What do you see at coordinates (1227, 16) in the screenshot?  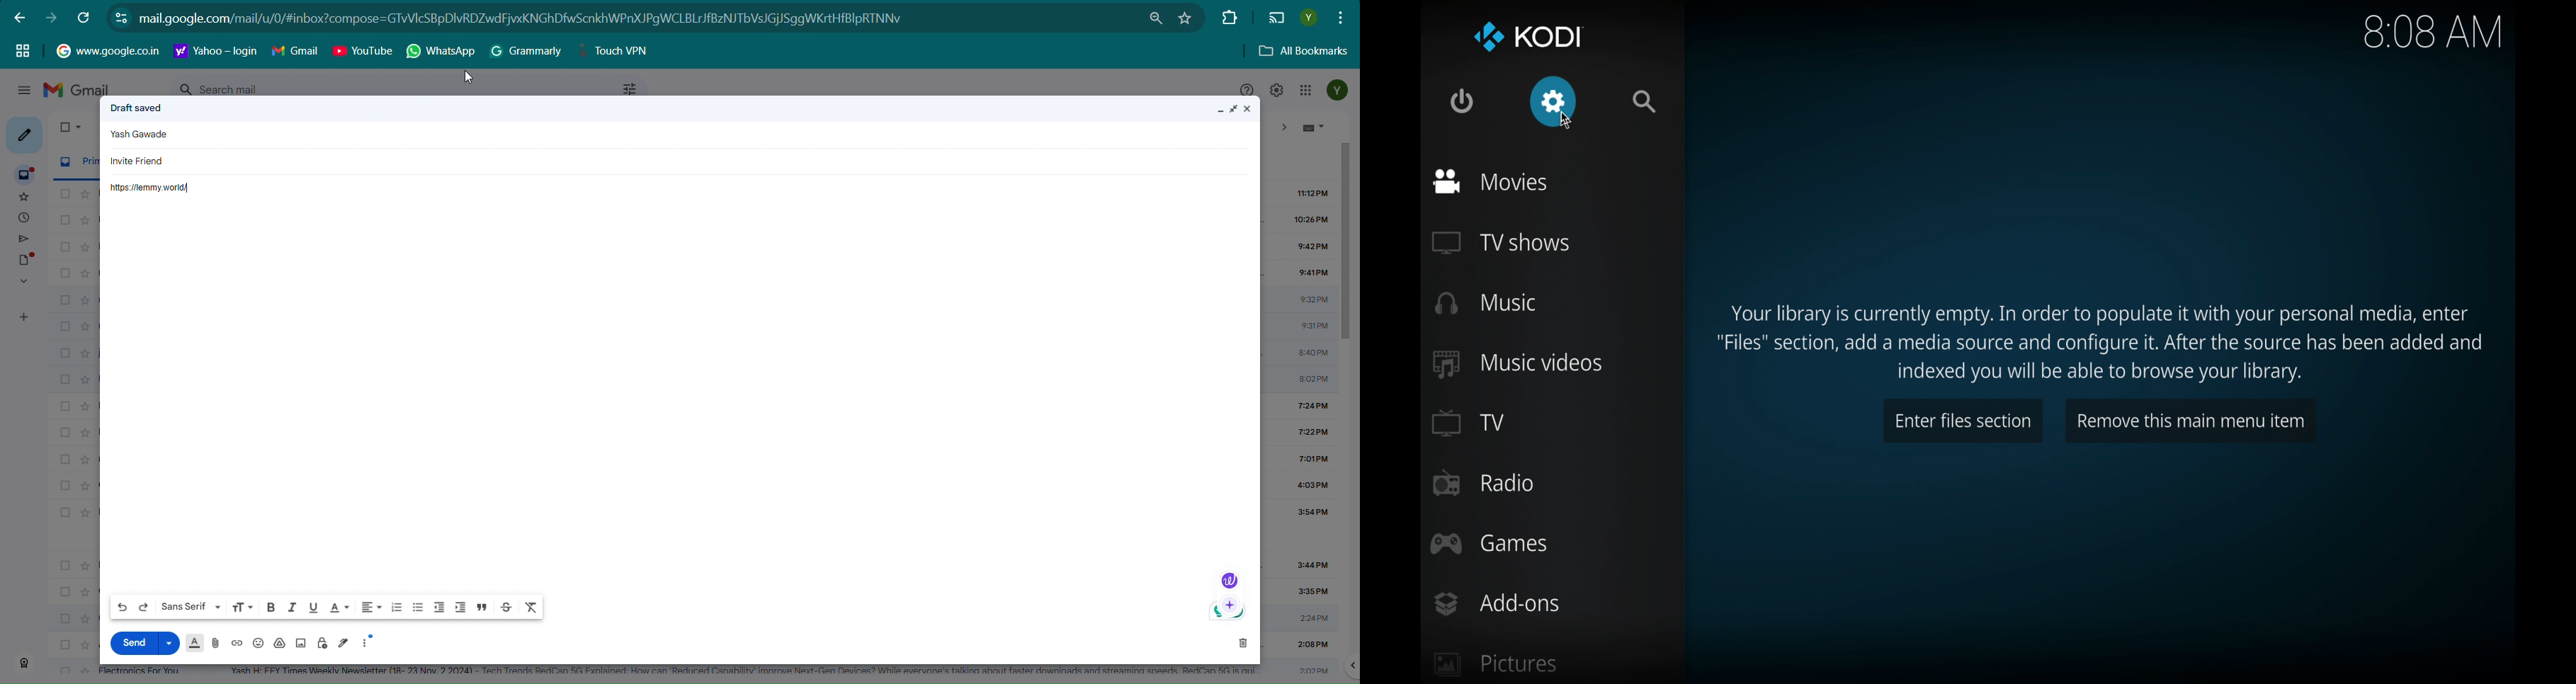 I see `Extensions` at bounding box center [1227, 16].